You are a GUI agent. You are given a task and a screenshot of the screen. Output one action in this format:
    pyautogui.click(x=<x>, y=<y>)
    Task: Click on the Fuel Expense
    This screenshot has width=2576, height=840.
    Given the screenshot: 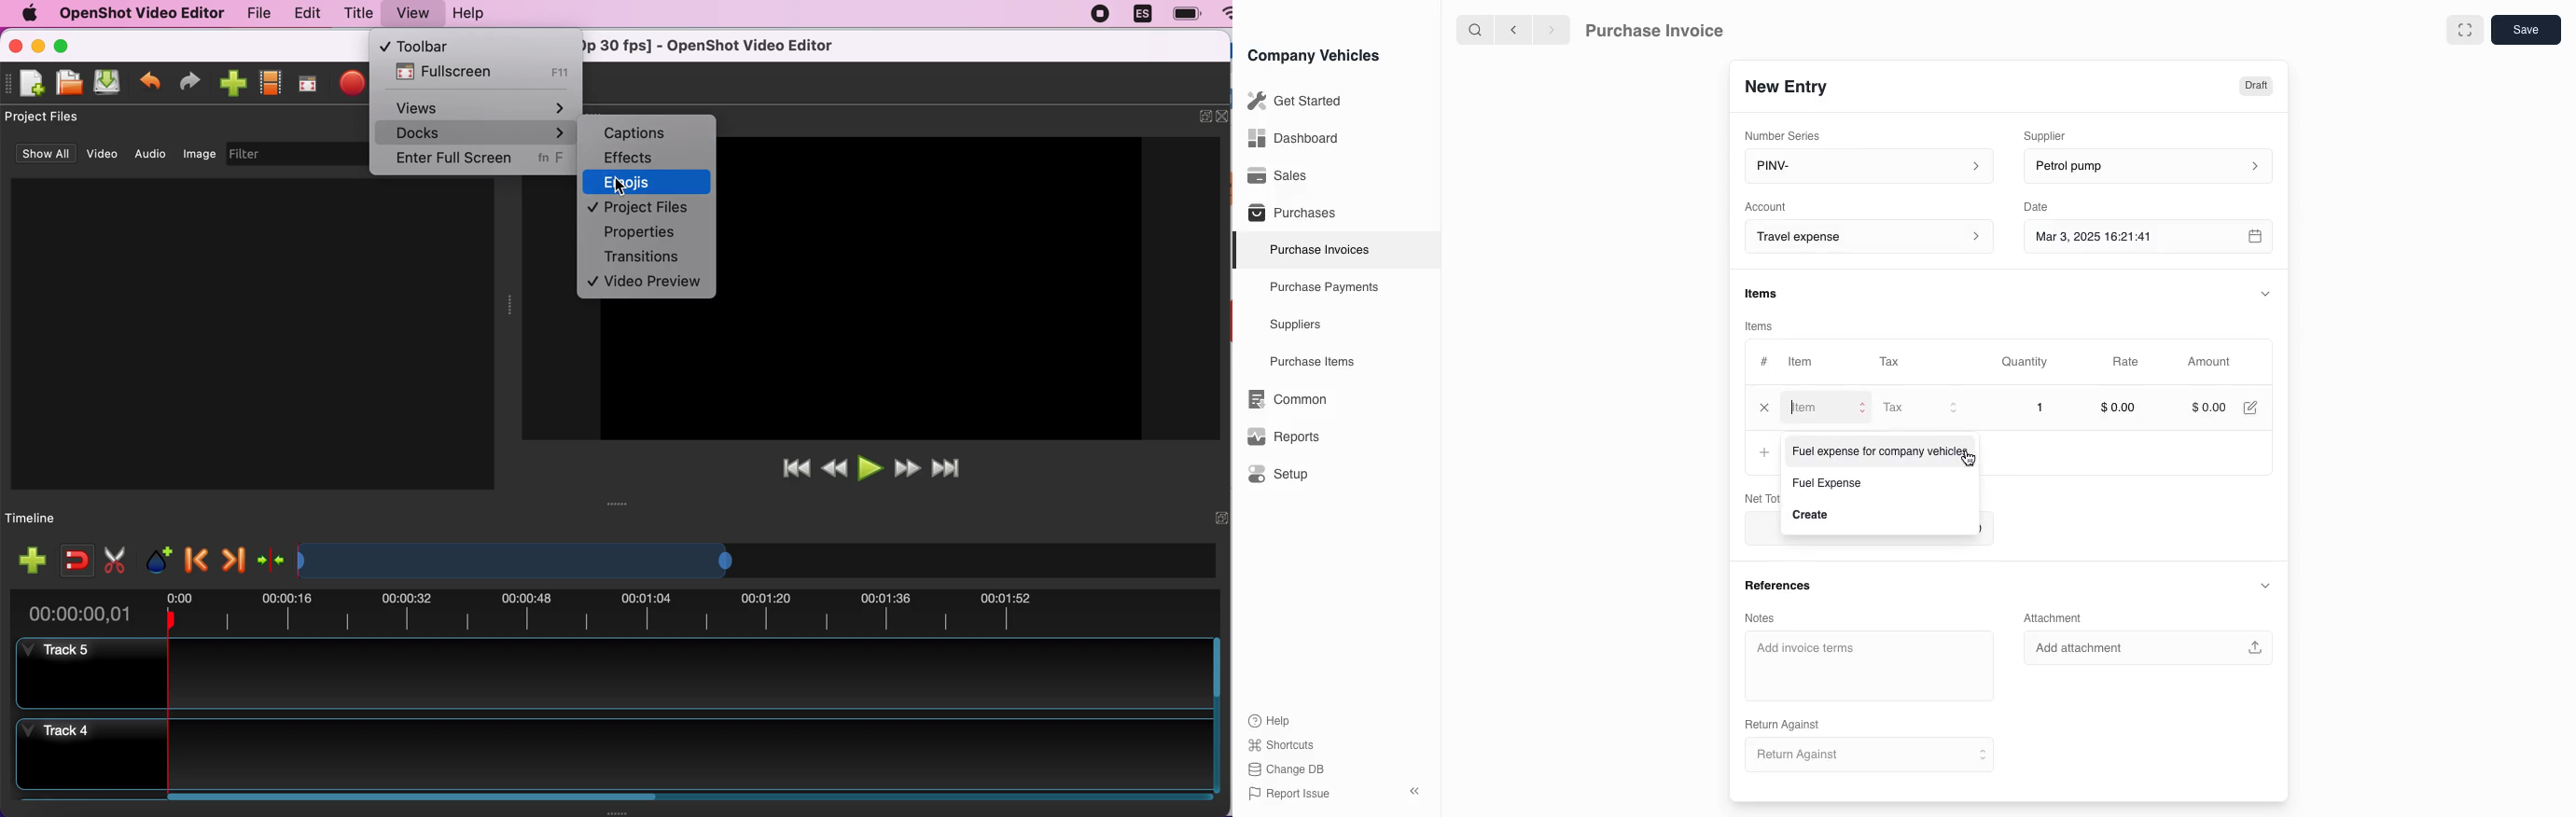 What is the action you would take?
    pyautogui.click(x=1827, y=483)
    